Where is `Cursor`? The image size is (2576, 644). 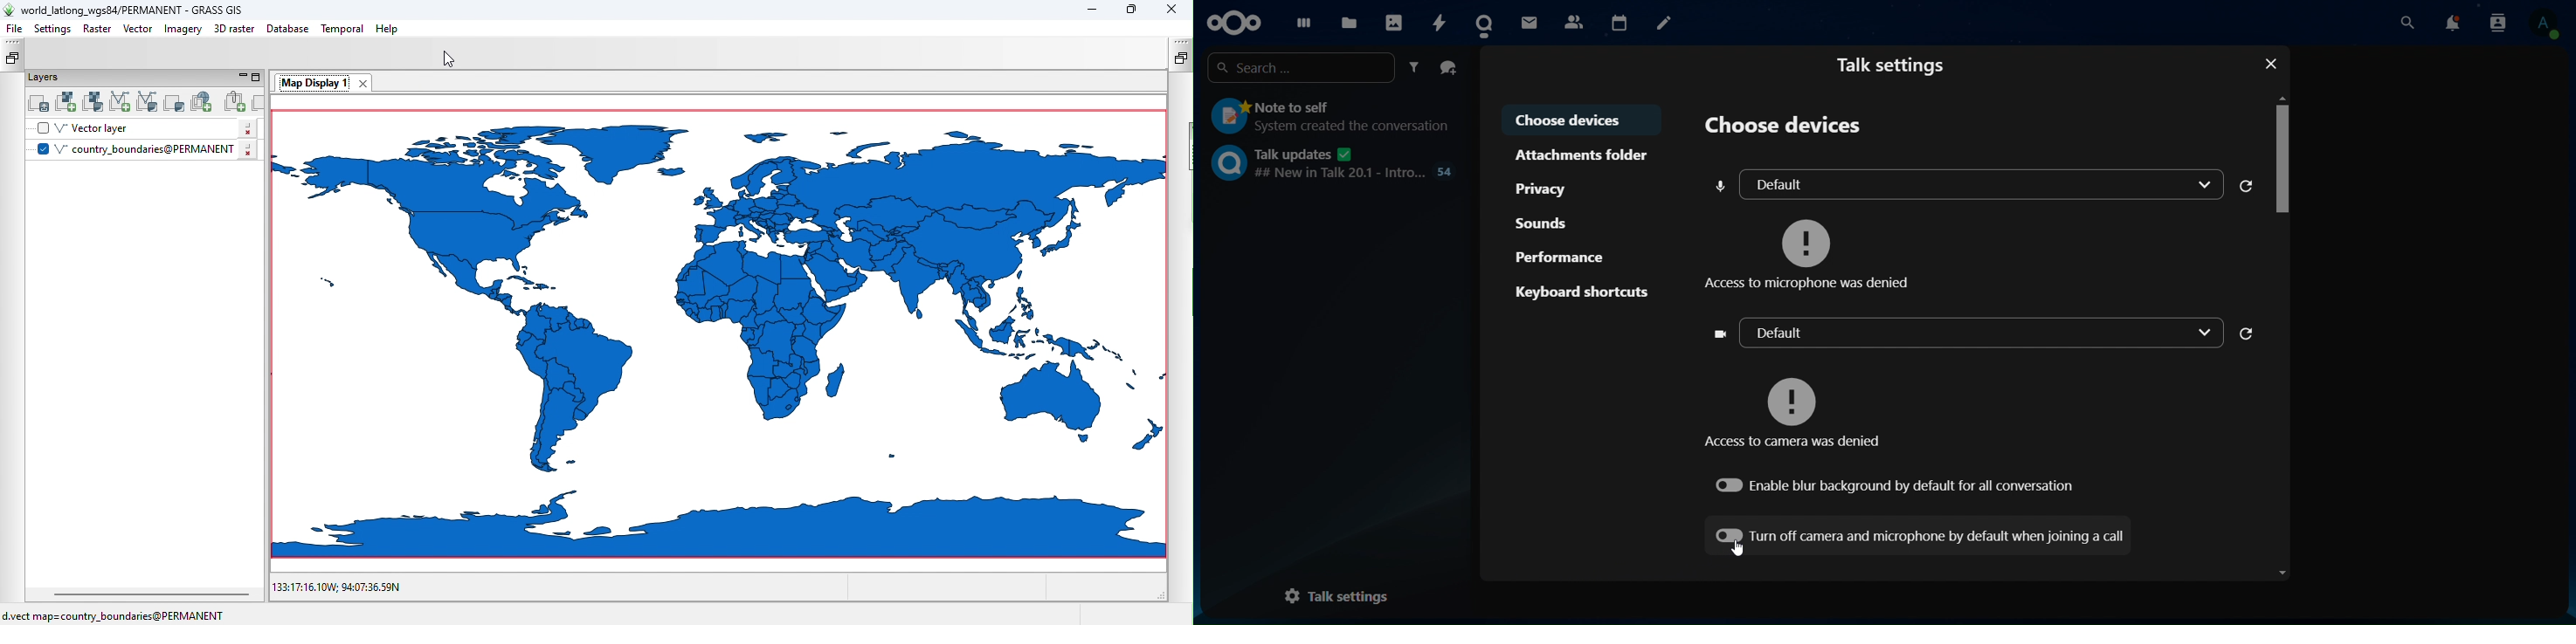
Cursor is located at coordinates (1739, 550).